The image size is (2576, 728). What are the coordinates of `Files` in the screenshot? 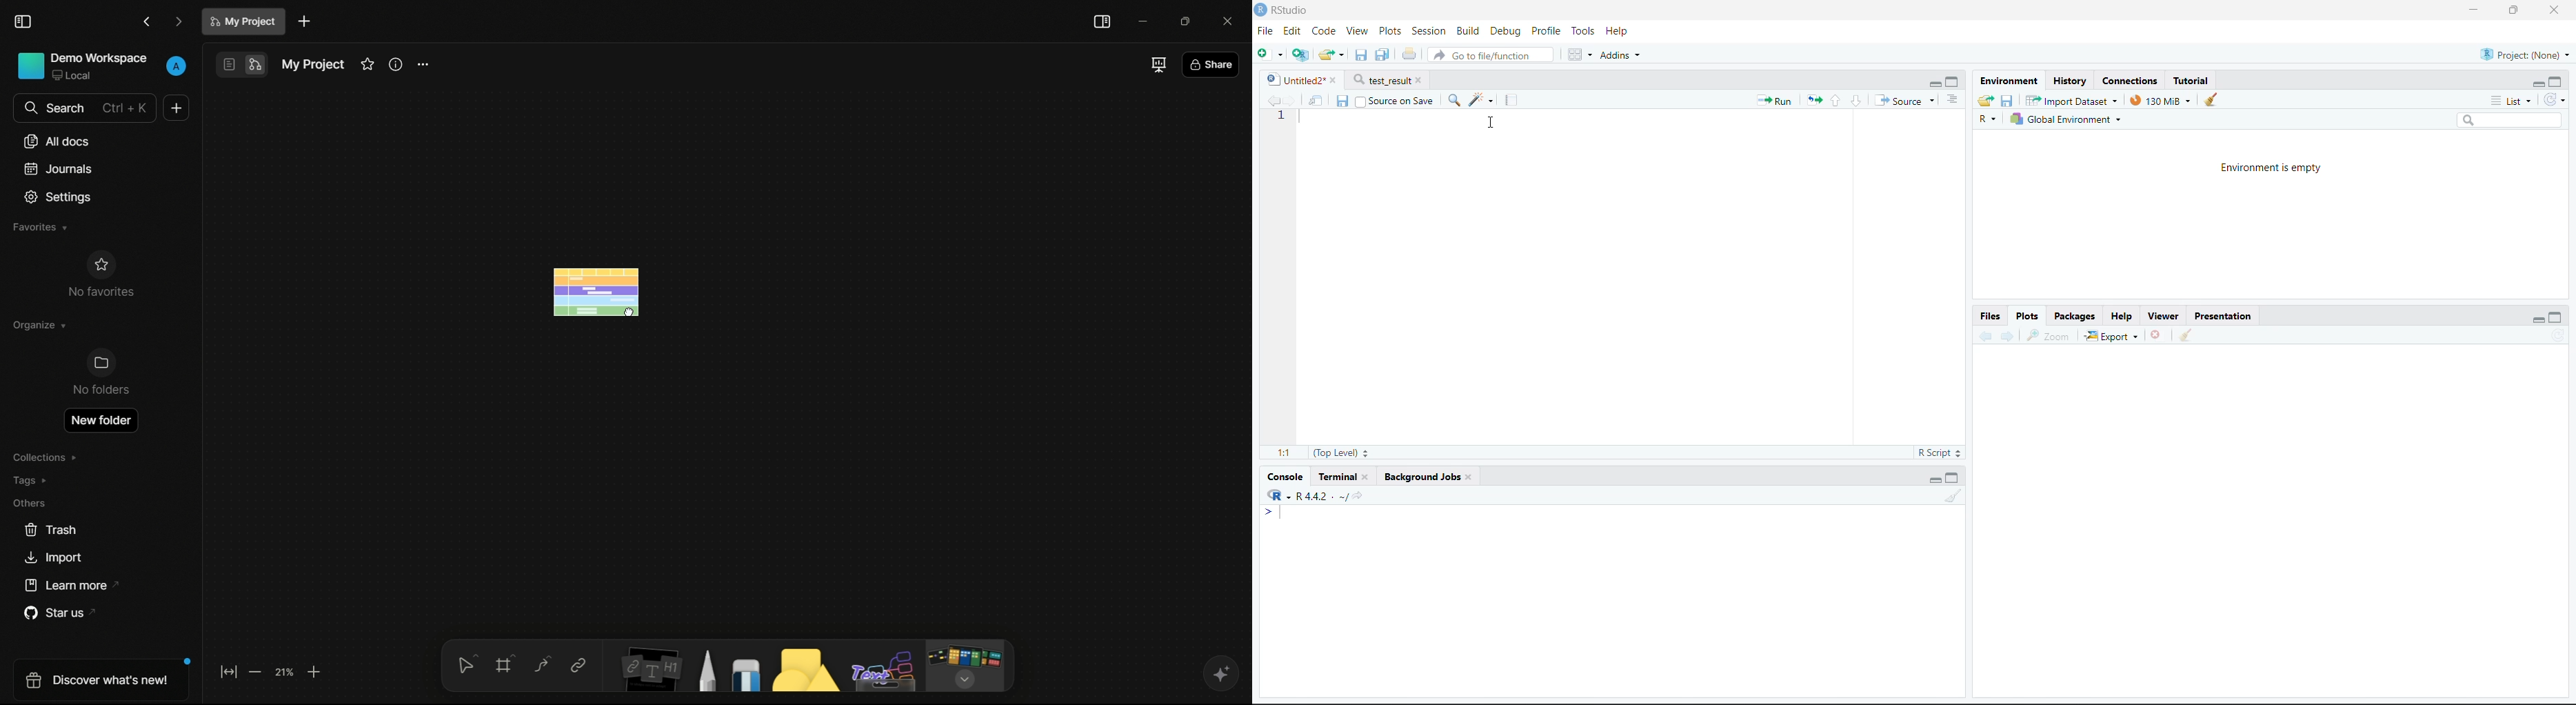 It's located at (1991, 315).